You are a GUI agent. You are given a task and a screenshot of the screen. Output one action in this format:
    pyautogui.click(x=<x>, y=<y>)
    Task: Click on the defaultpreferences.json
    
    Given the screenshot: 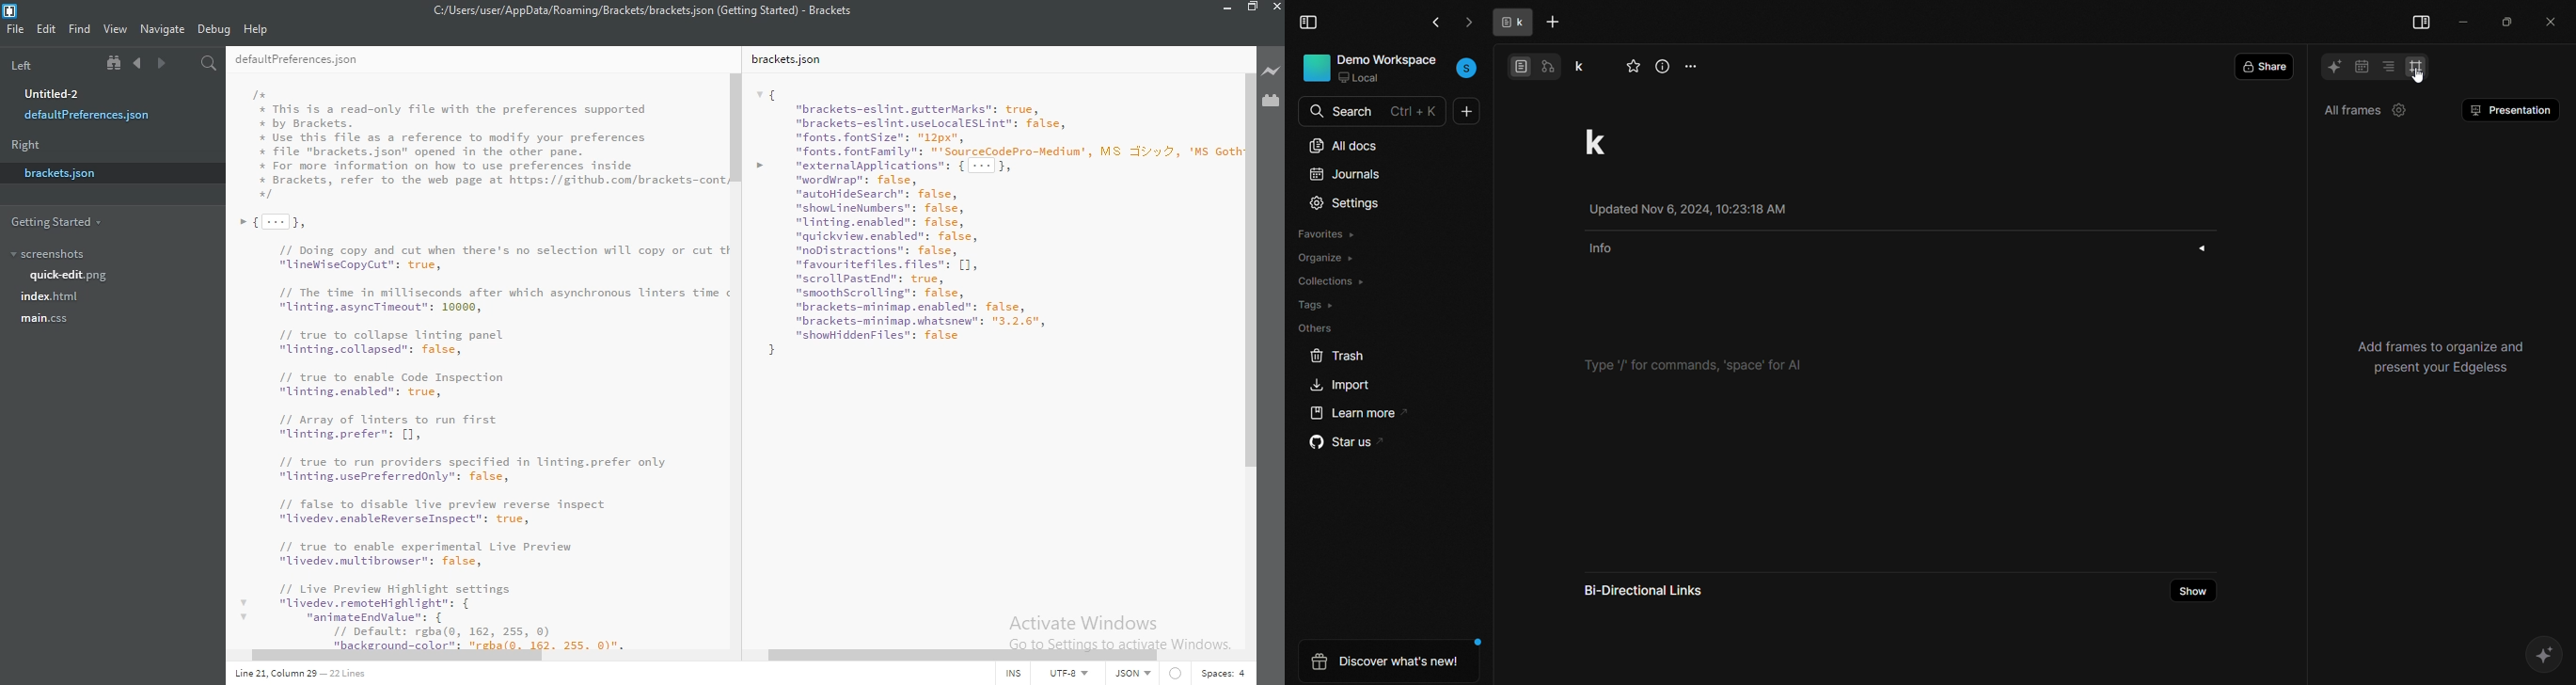 What is the action you would take?
    pyautogui.click(x=89, y=117)
    